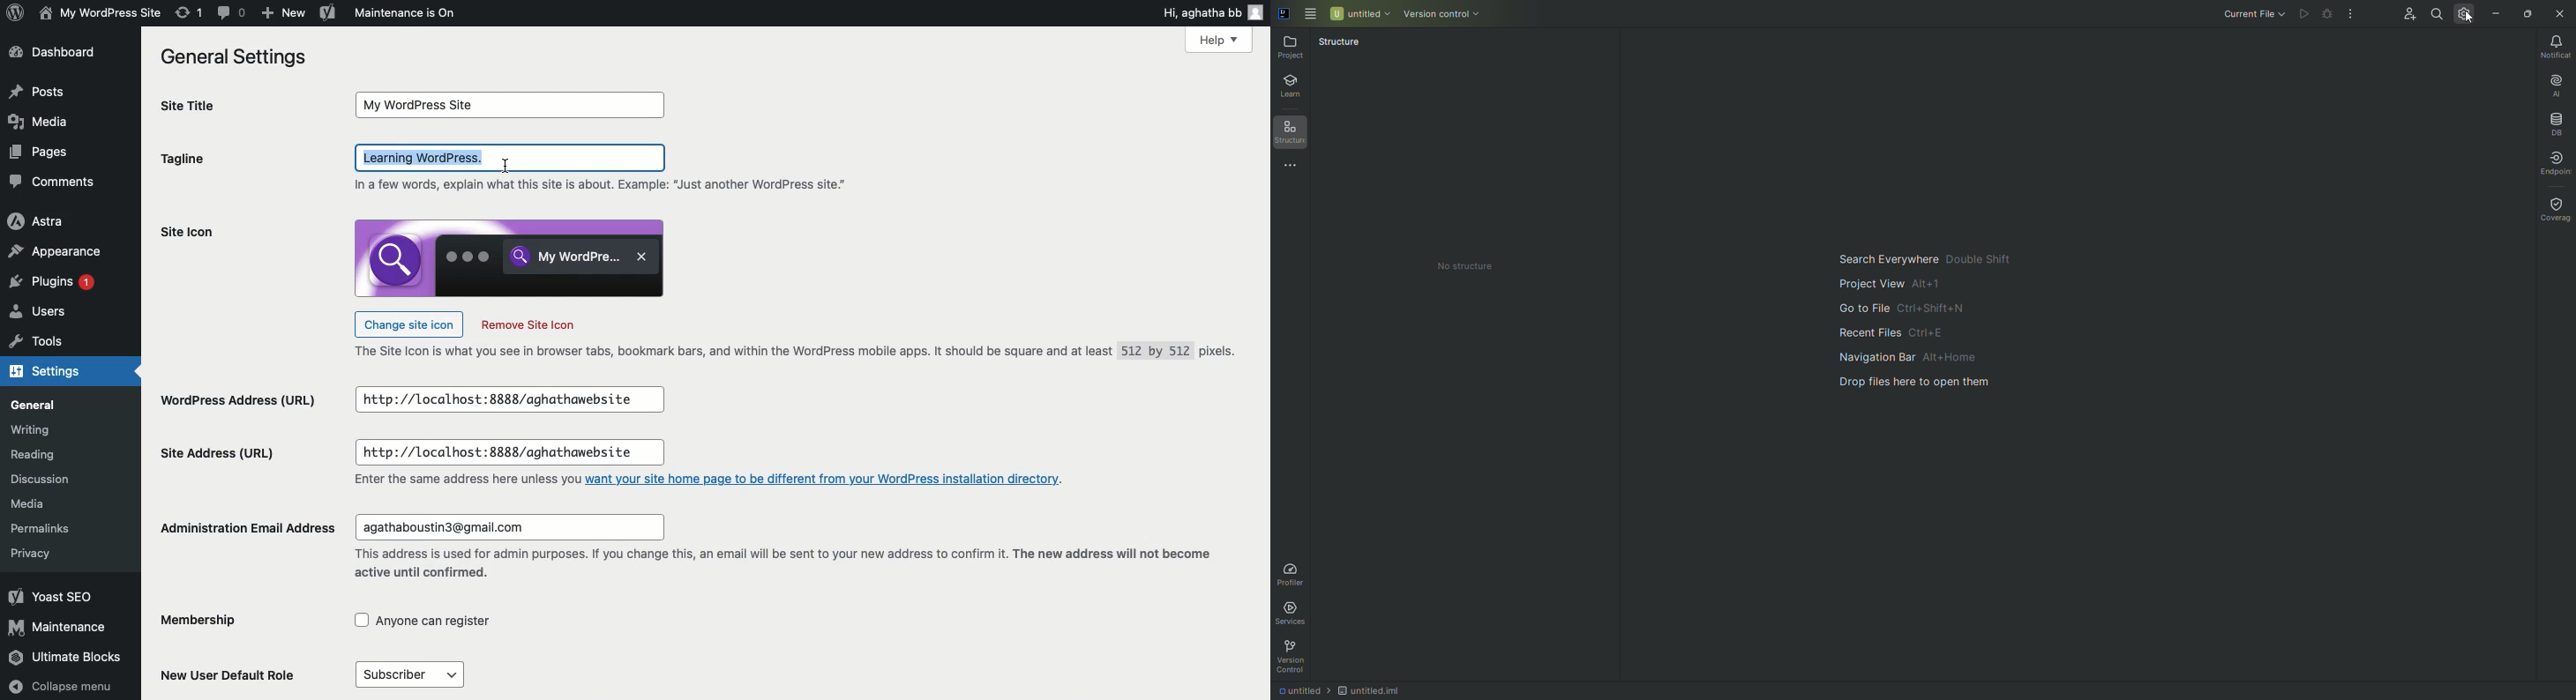 The image size is (2576, 700). What do you see at coordinates (233, 674) in the screenshot?
I see `New user default role` at bounding box center [233, 674].